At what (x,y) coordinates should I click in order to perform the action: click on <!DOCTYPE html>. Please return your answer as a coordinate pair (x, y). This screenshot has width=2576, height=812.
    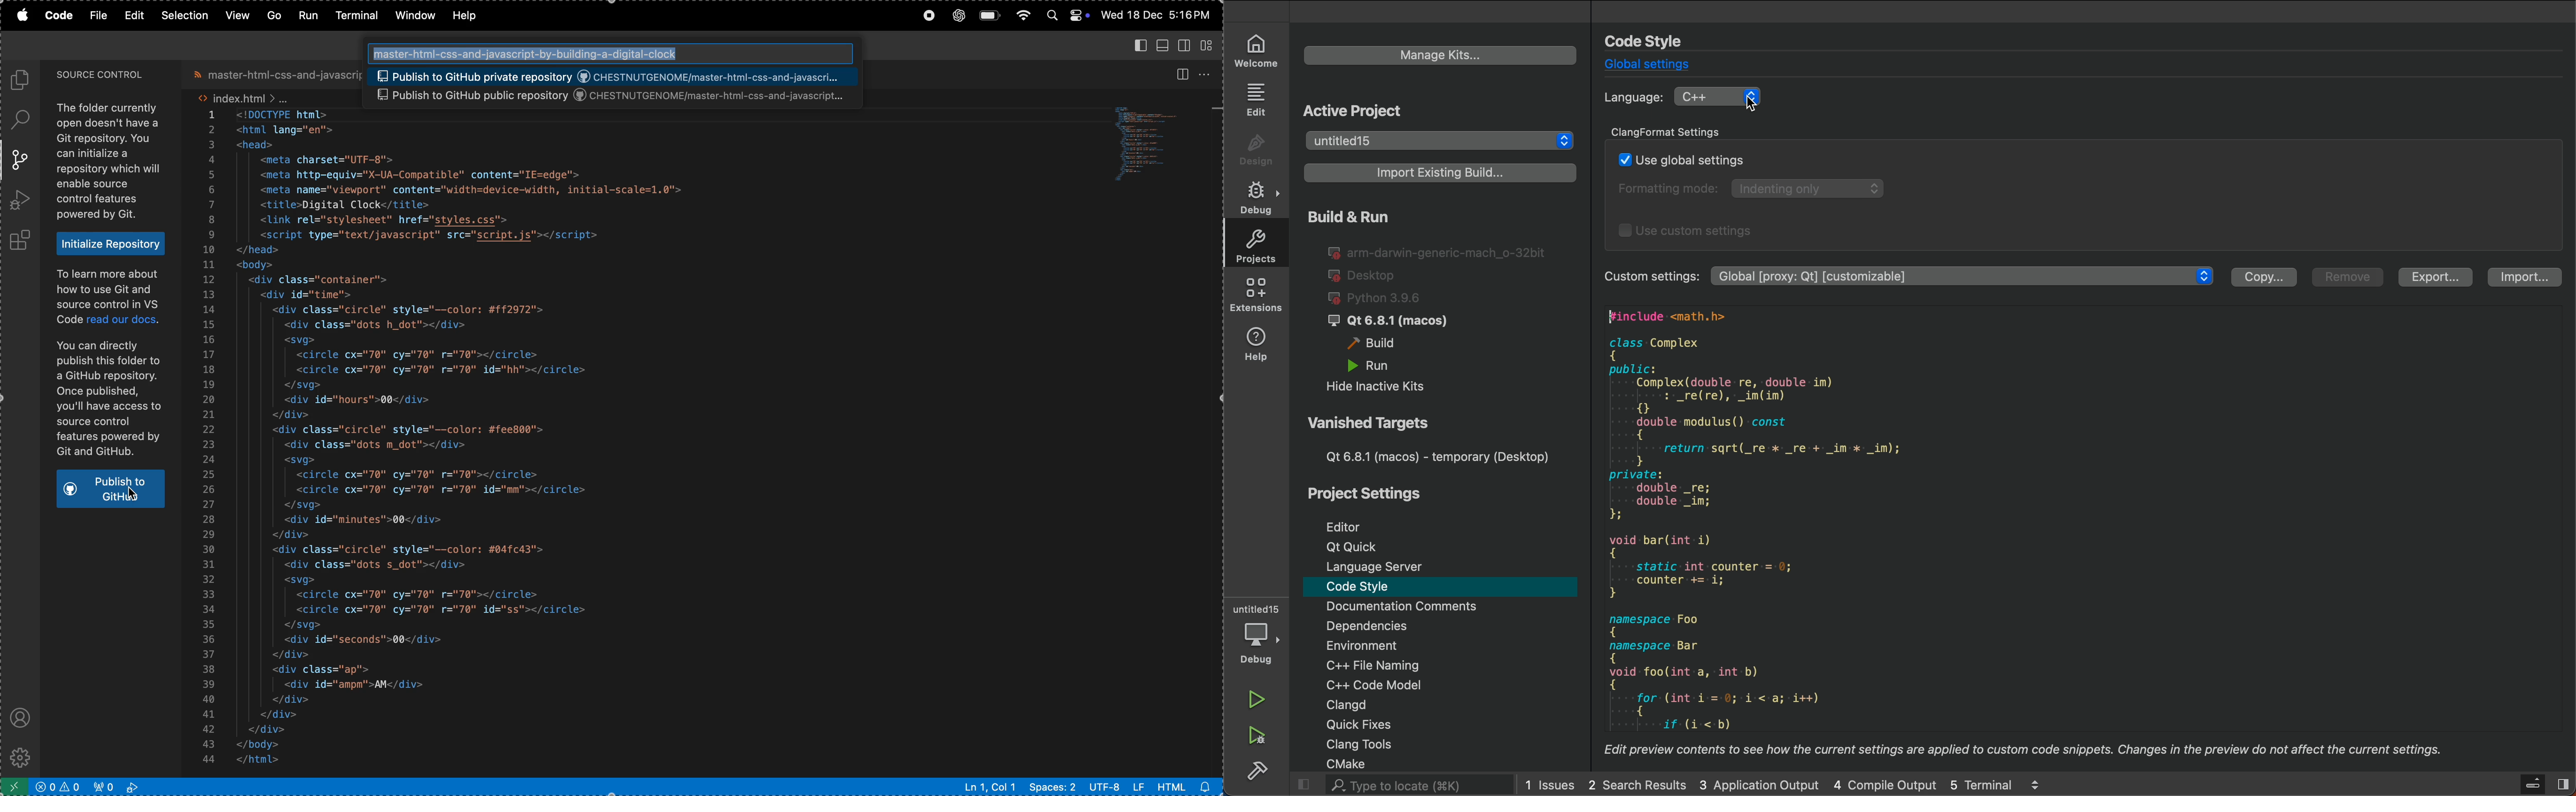
    Looking at the image, I should click on (293, 114).